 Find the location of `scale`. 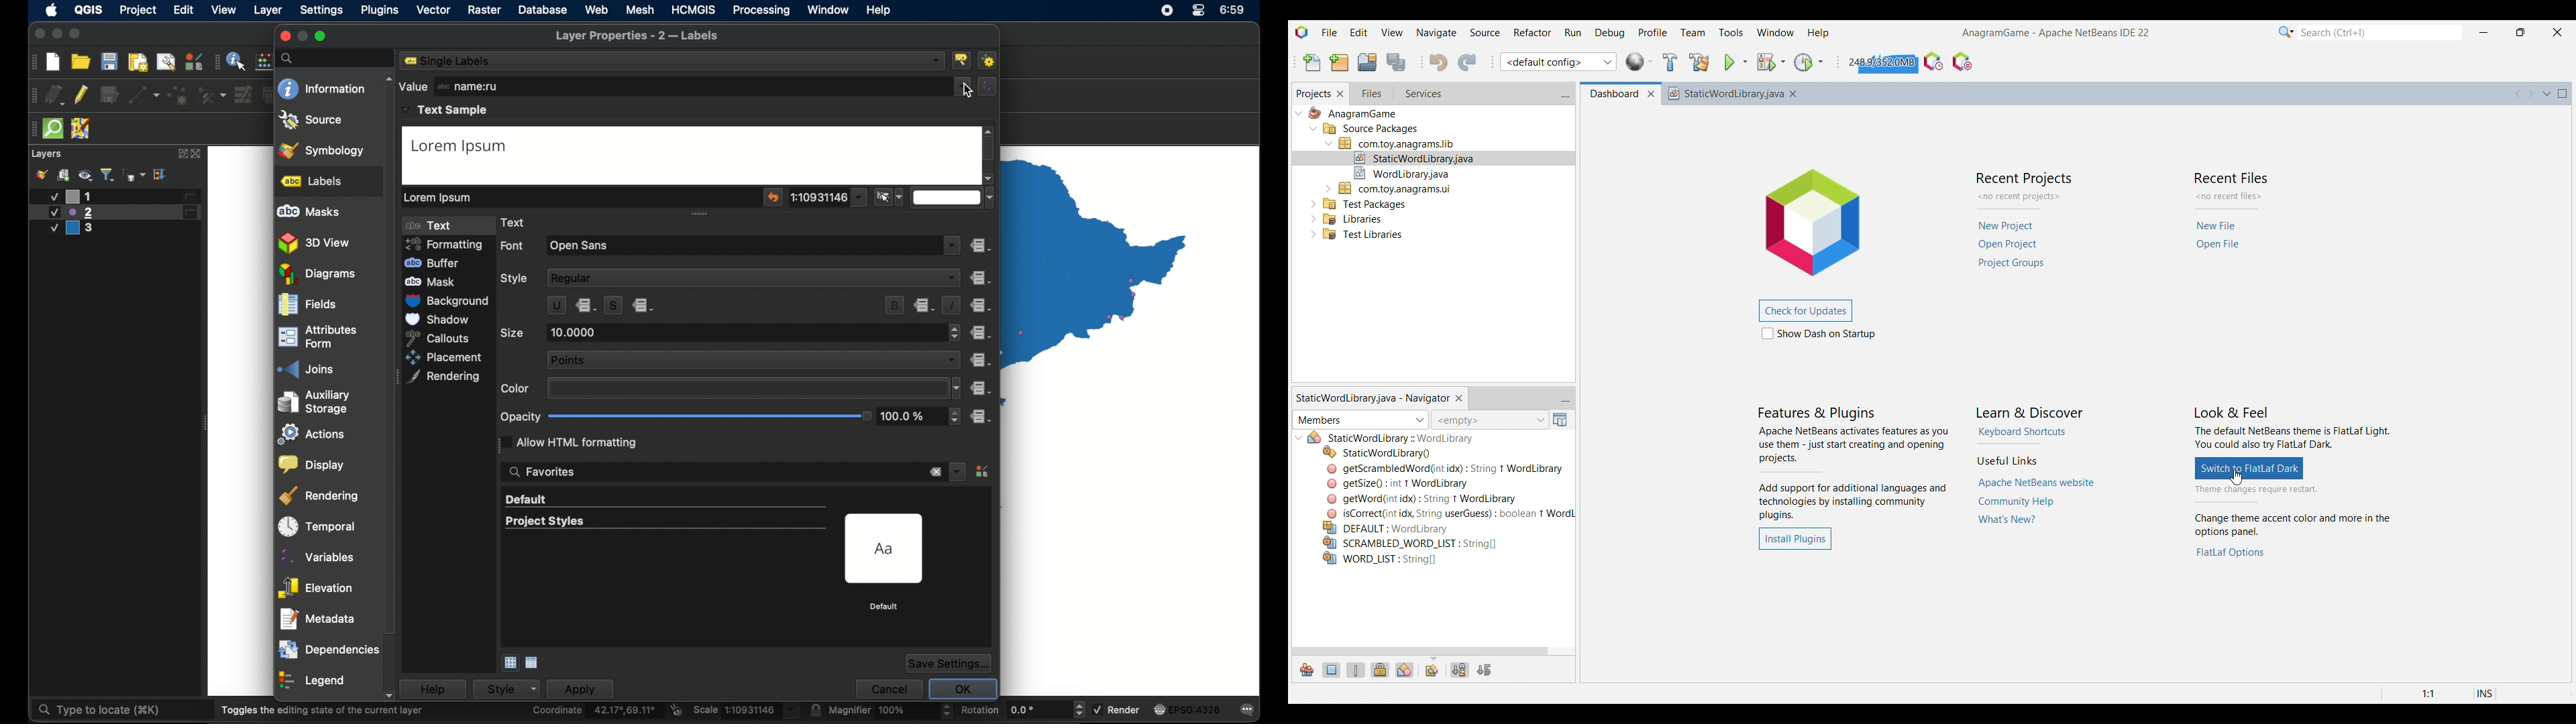

scale is located at coordinates (747, 711).